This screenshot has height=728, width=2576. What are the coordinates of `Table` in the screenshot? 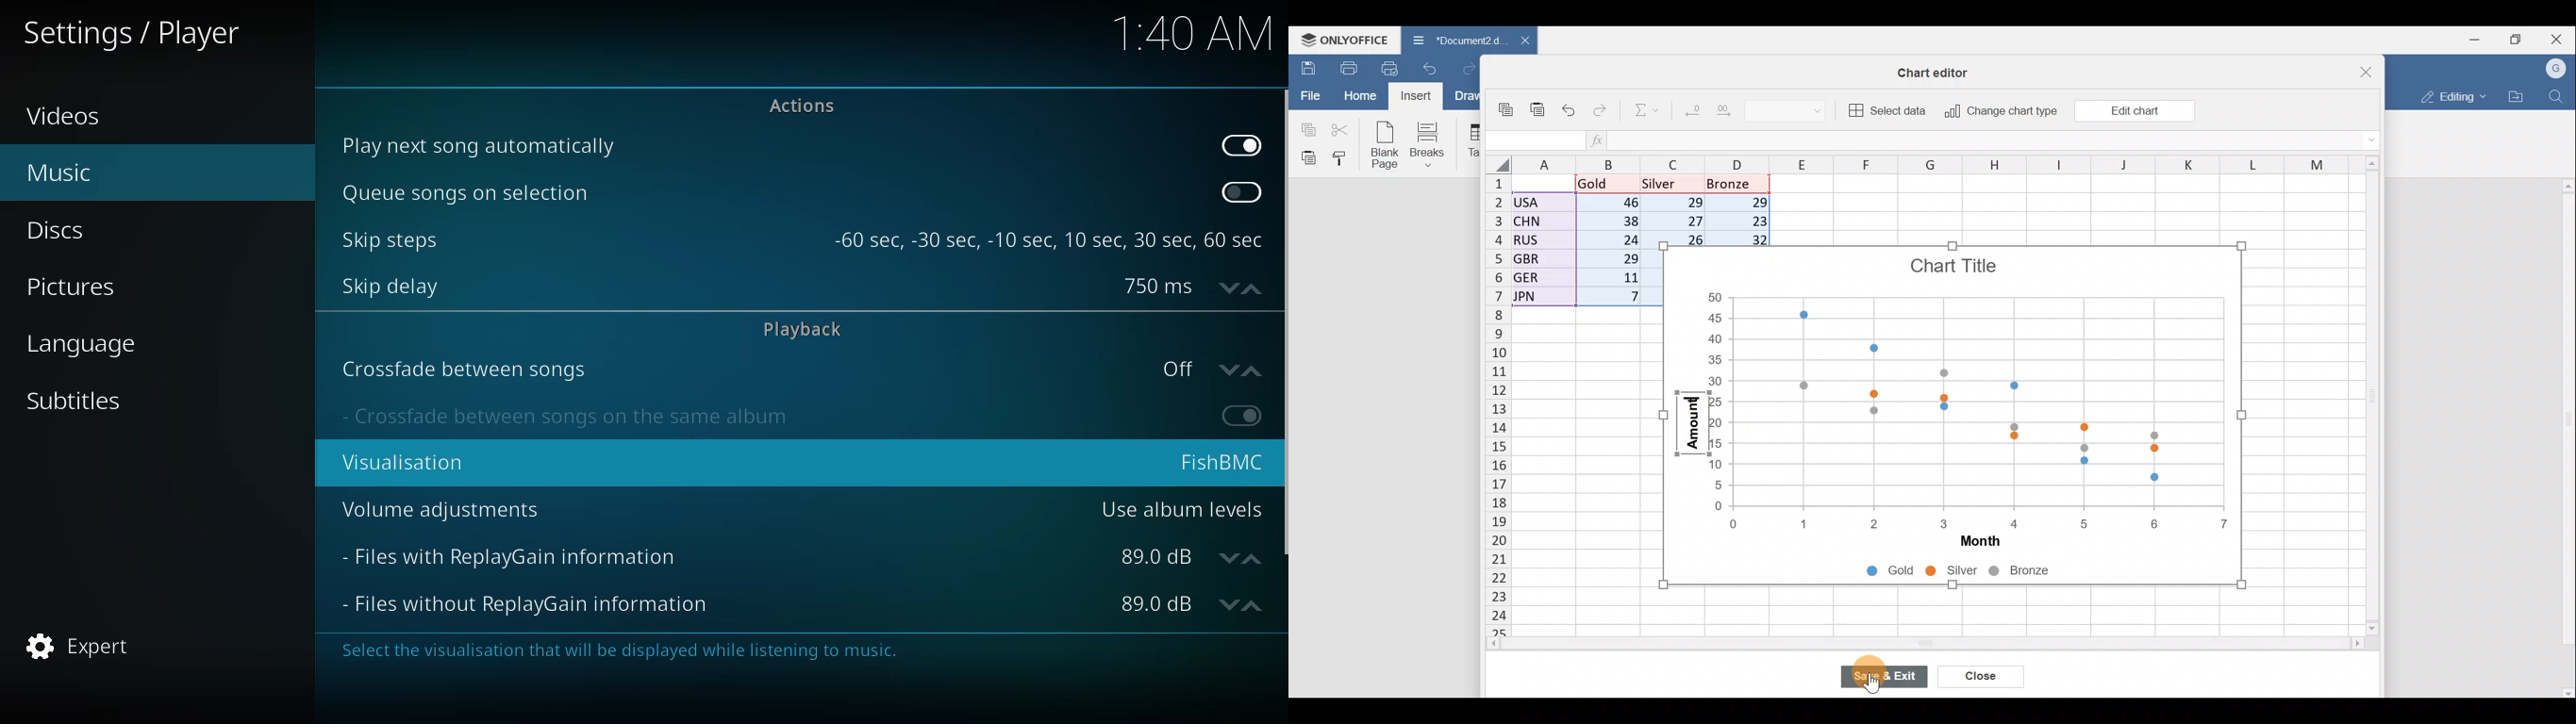 It's located at (1472, 141).